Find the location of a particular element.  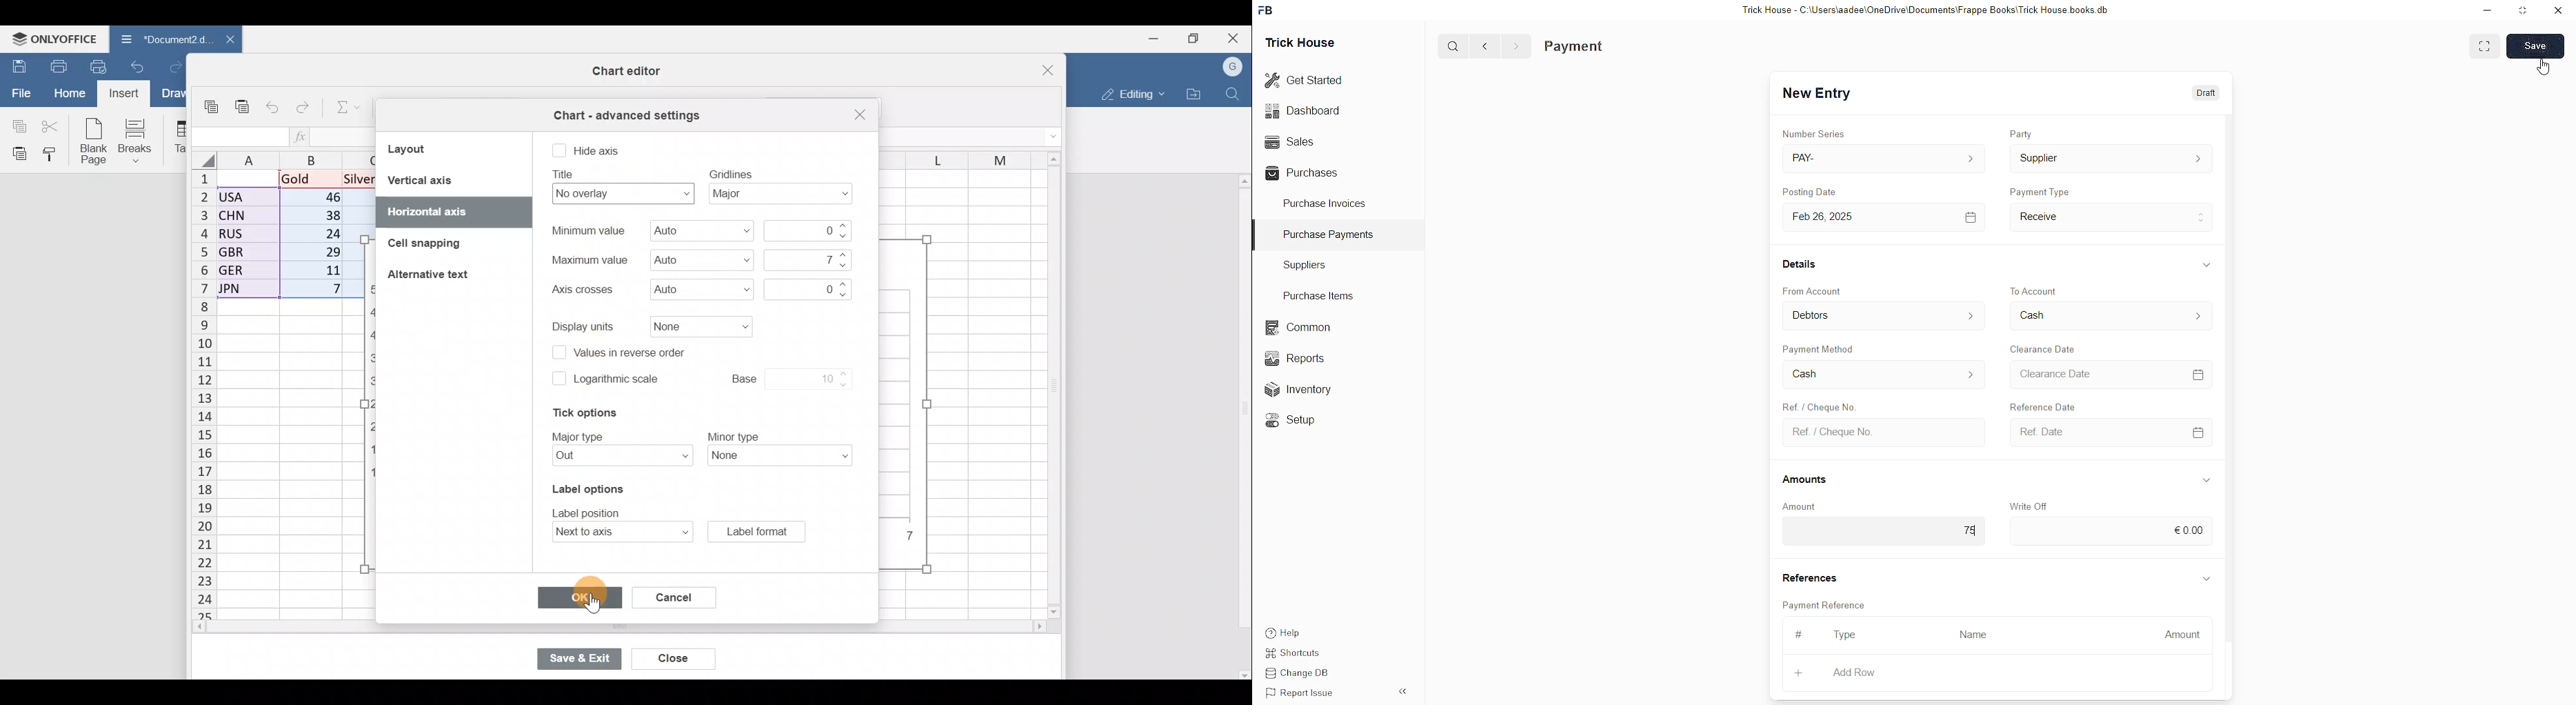

Write Off is located at coordinates (2029, 503).